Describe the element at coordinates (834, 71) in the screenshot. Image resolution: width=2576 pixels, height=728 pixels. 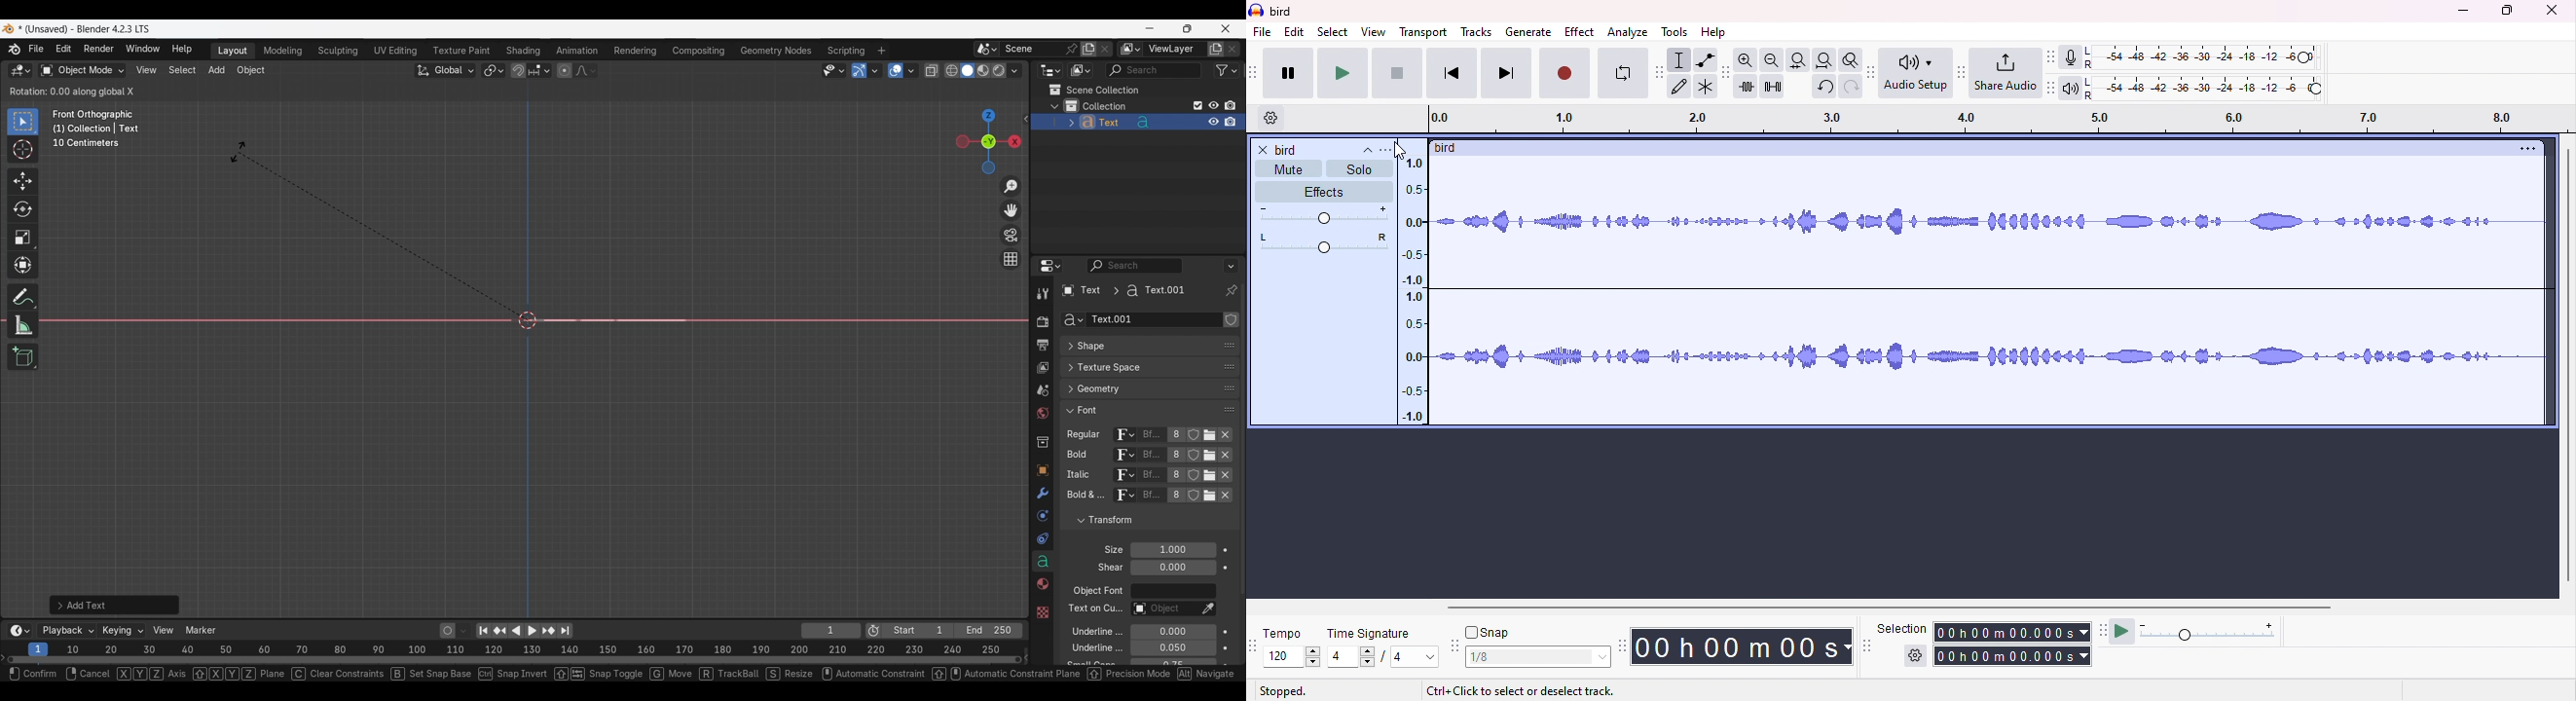
I see `Selectability and visibility` at that location.